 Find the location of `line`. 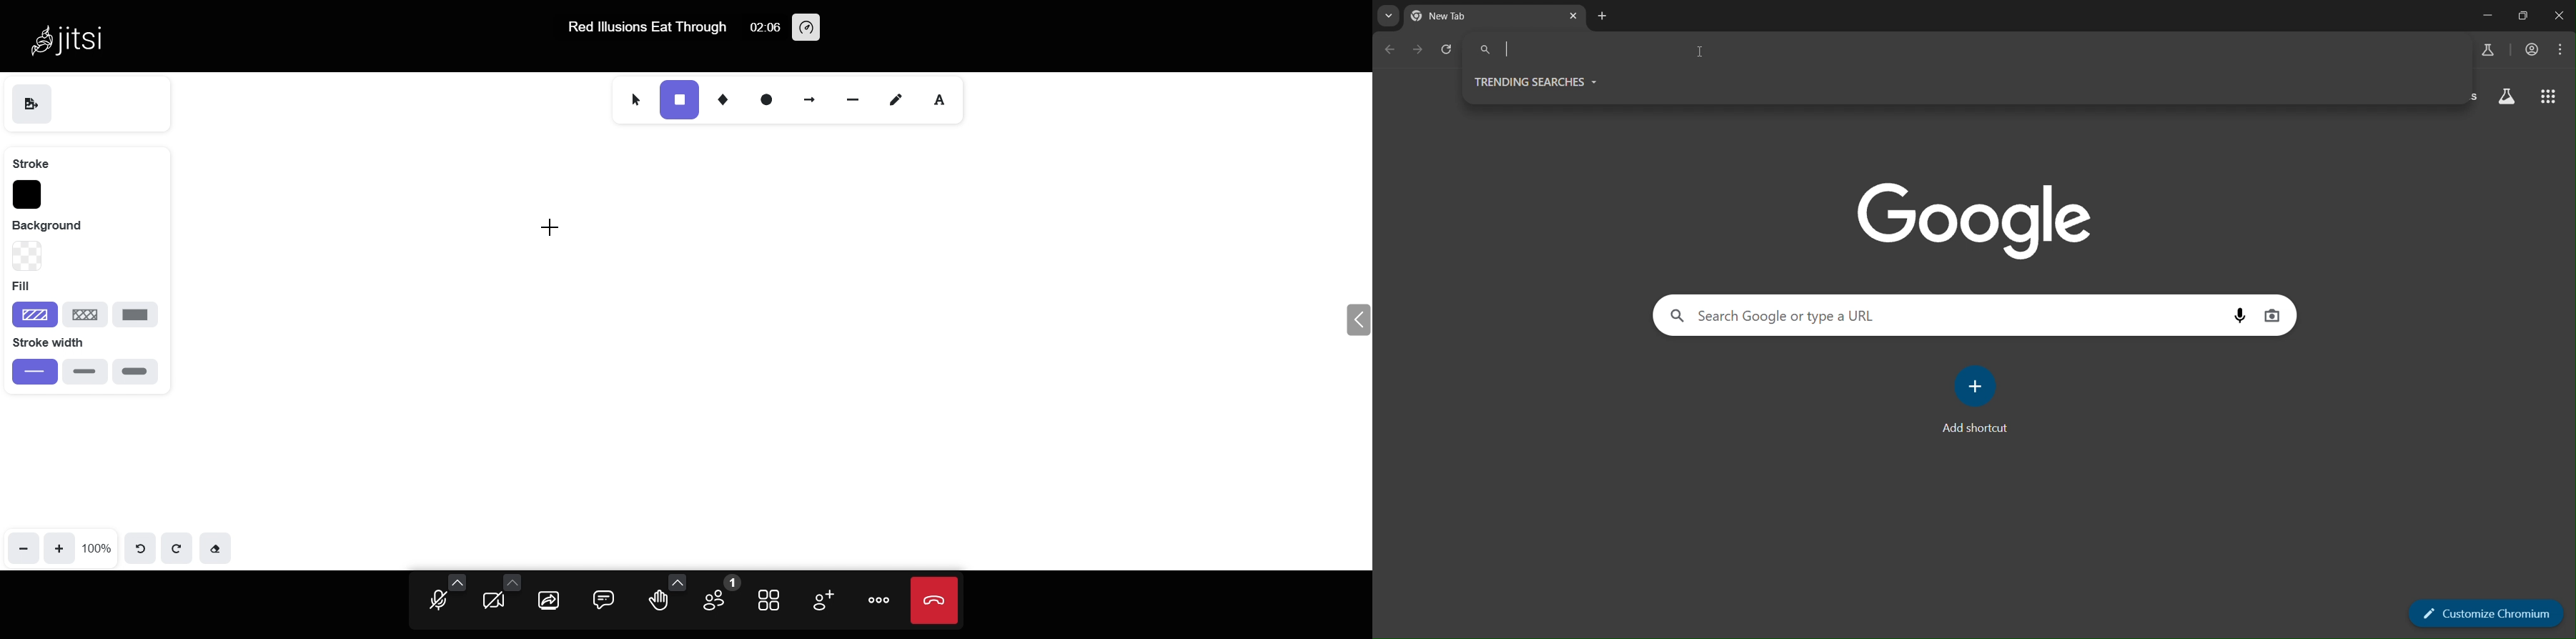

line is located at coordinates (853, 96).